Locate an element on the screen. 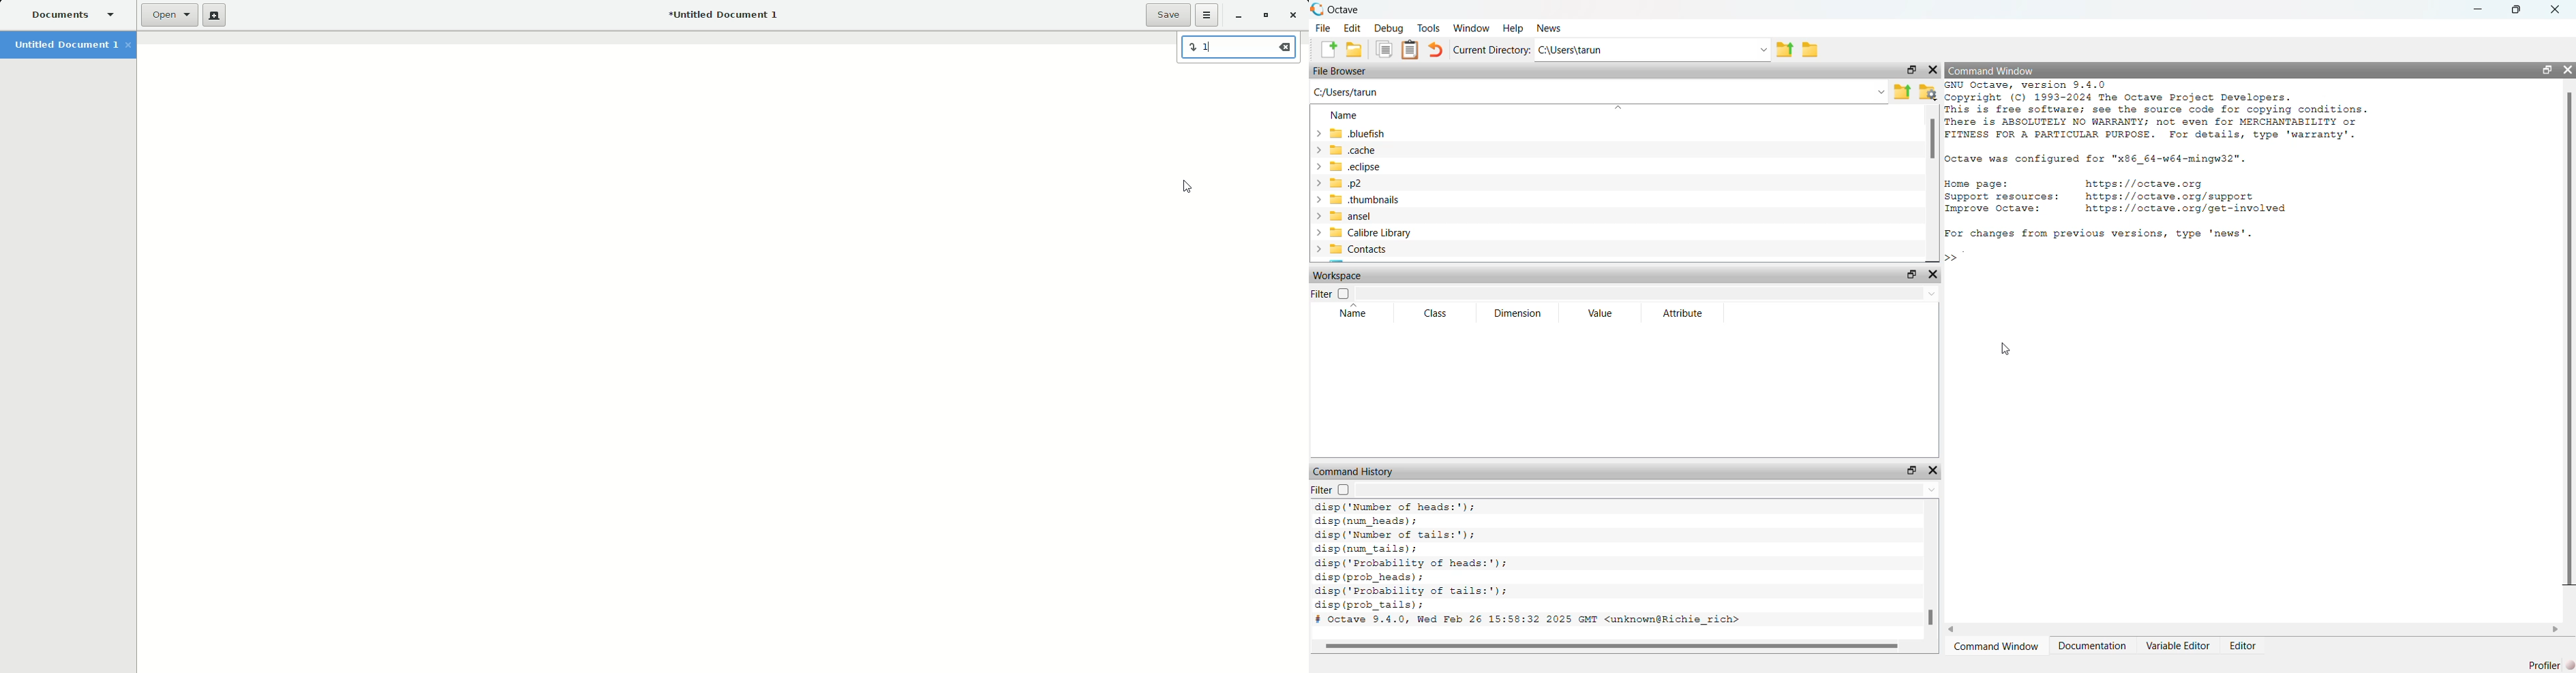  One directory up is located at coordinates (1785, 48).